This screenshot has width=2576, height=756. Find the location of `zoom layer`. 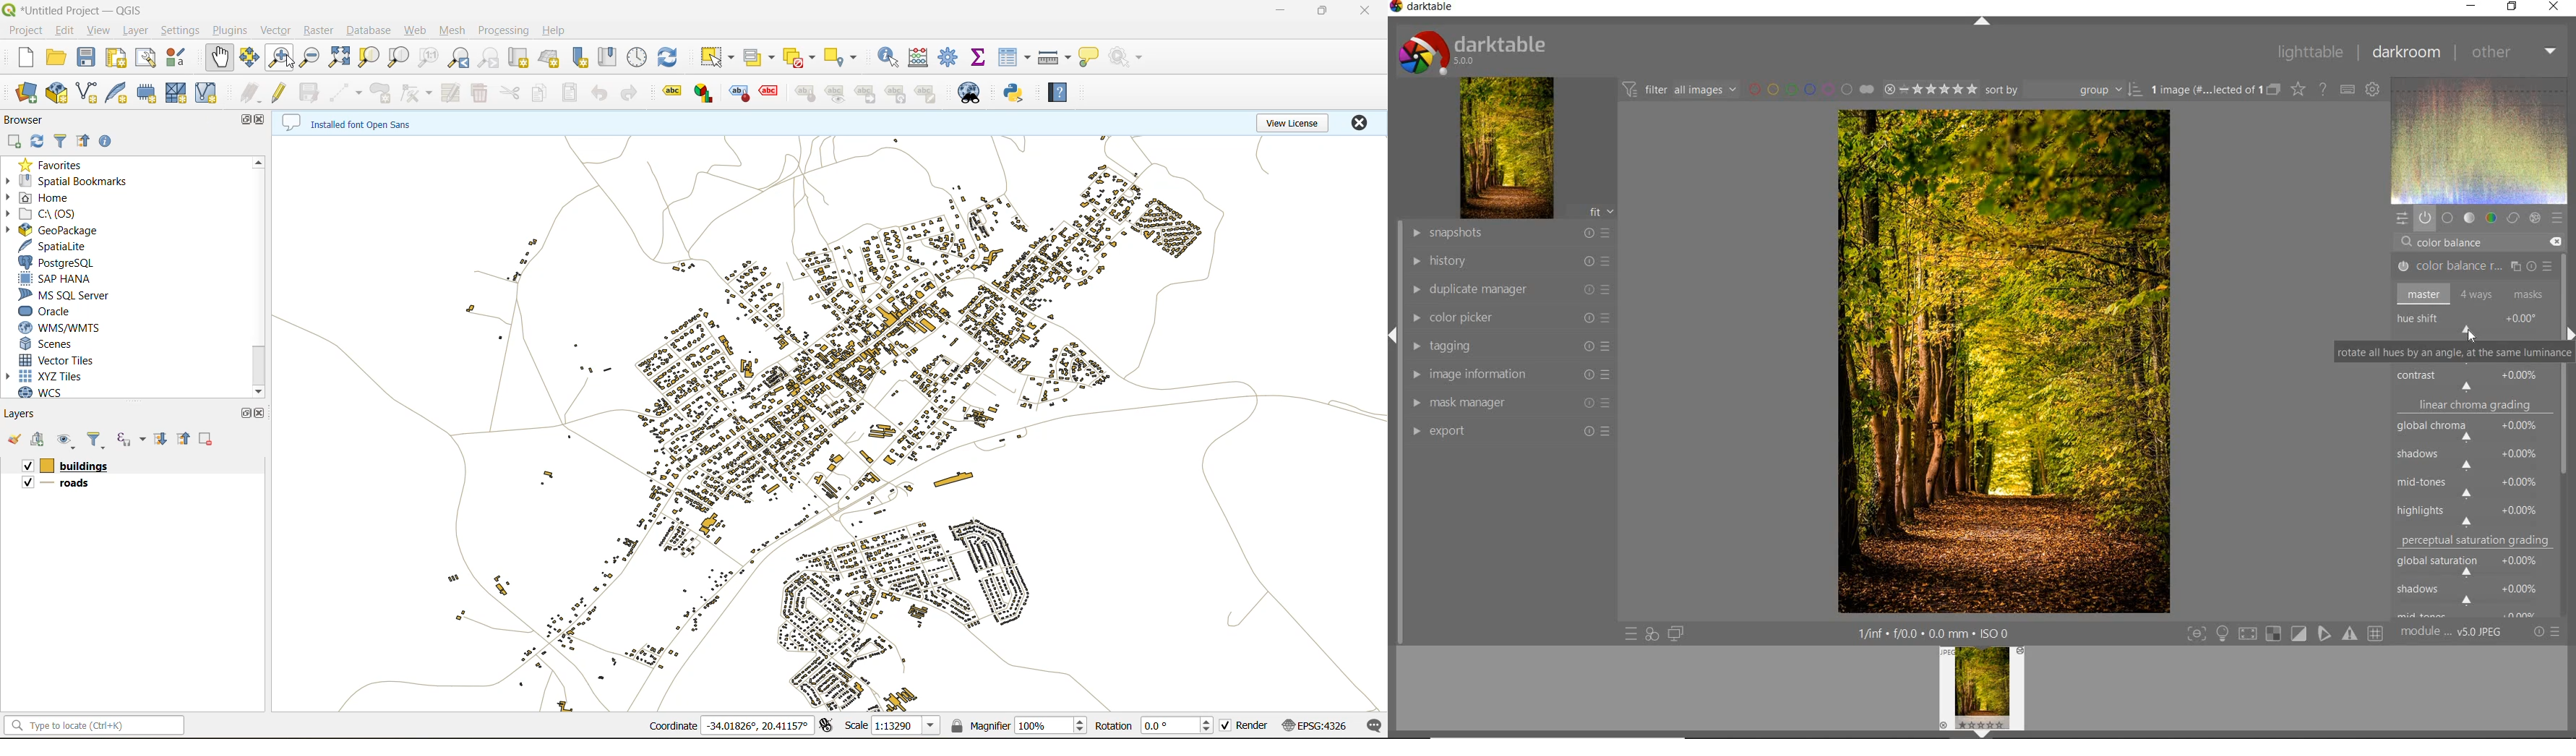

zoom layer is located at coordinates (402, 58).